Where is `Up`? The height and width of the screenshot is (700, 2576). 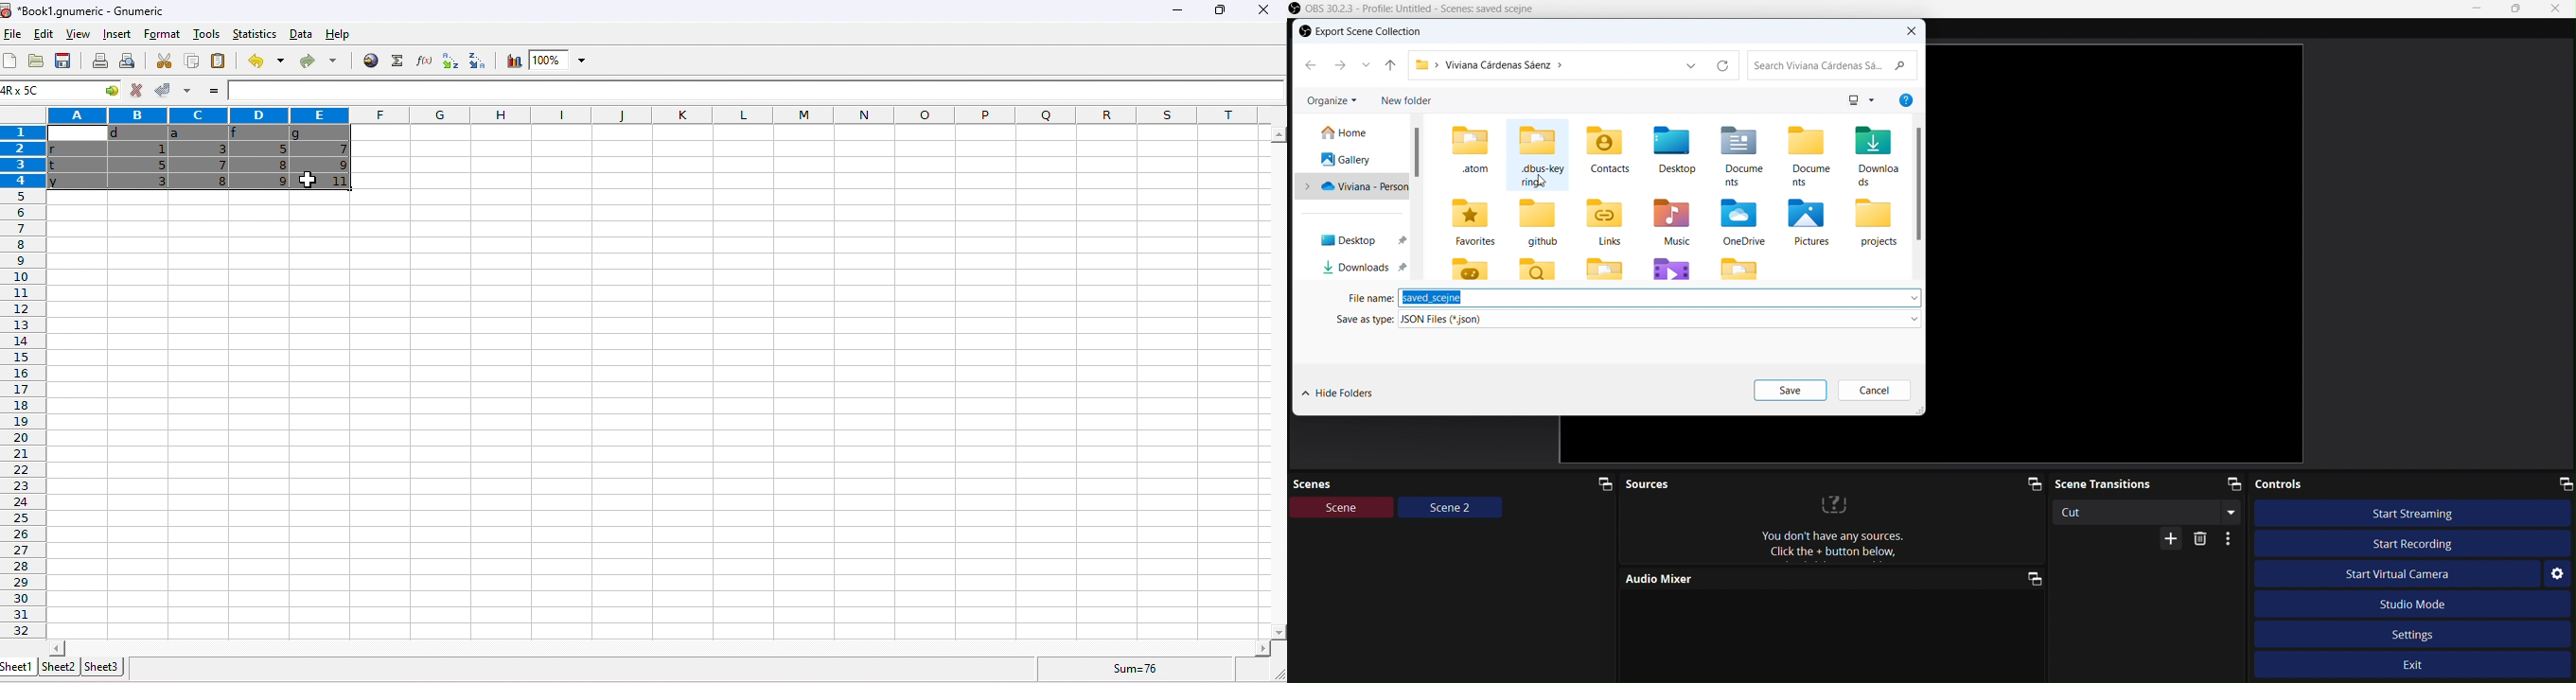
Up is located at coordinates (1391, 63).